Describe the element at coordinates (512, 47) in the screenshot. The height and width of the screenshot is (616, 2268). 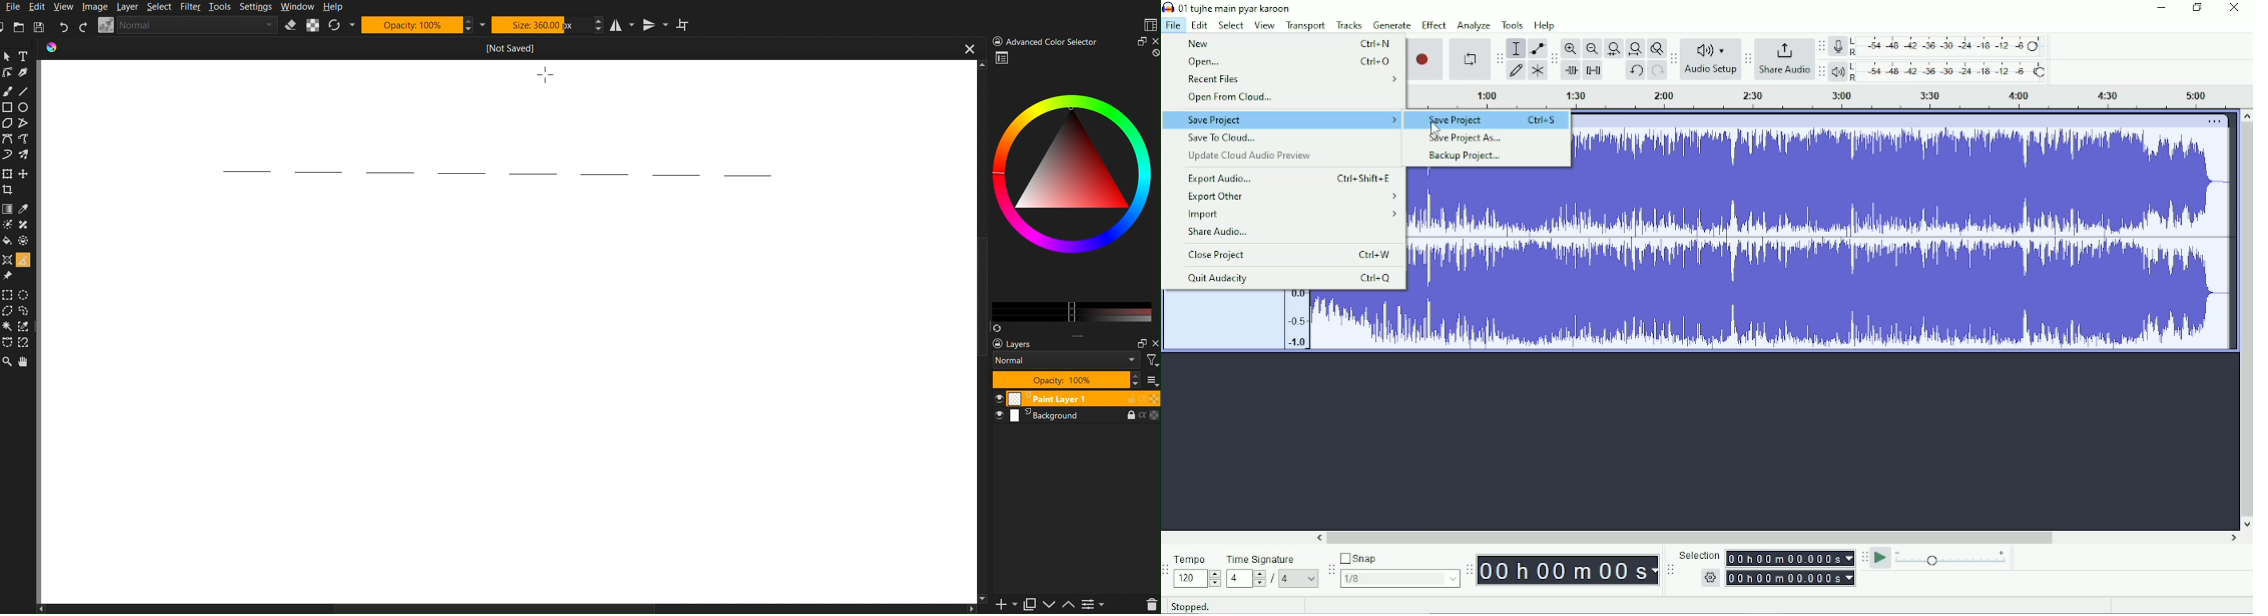
I see `Current Document` at that location.